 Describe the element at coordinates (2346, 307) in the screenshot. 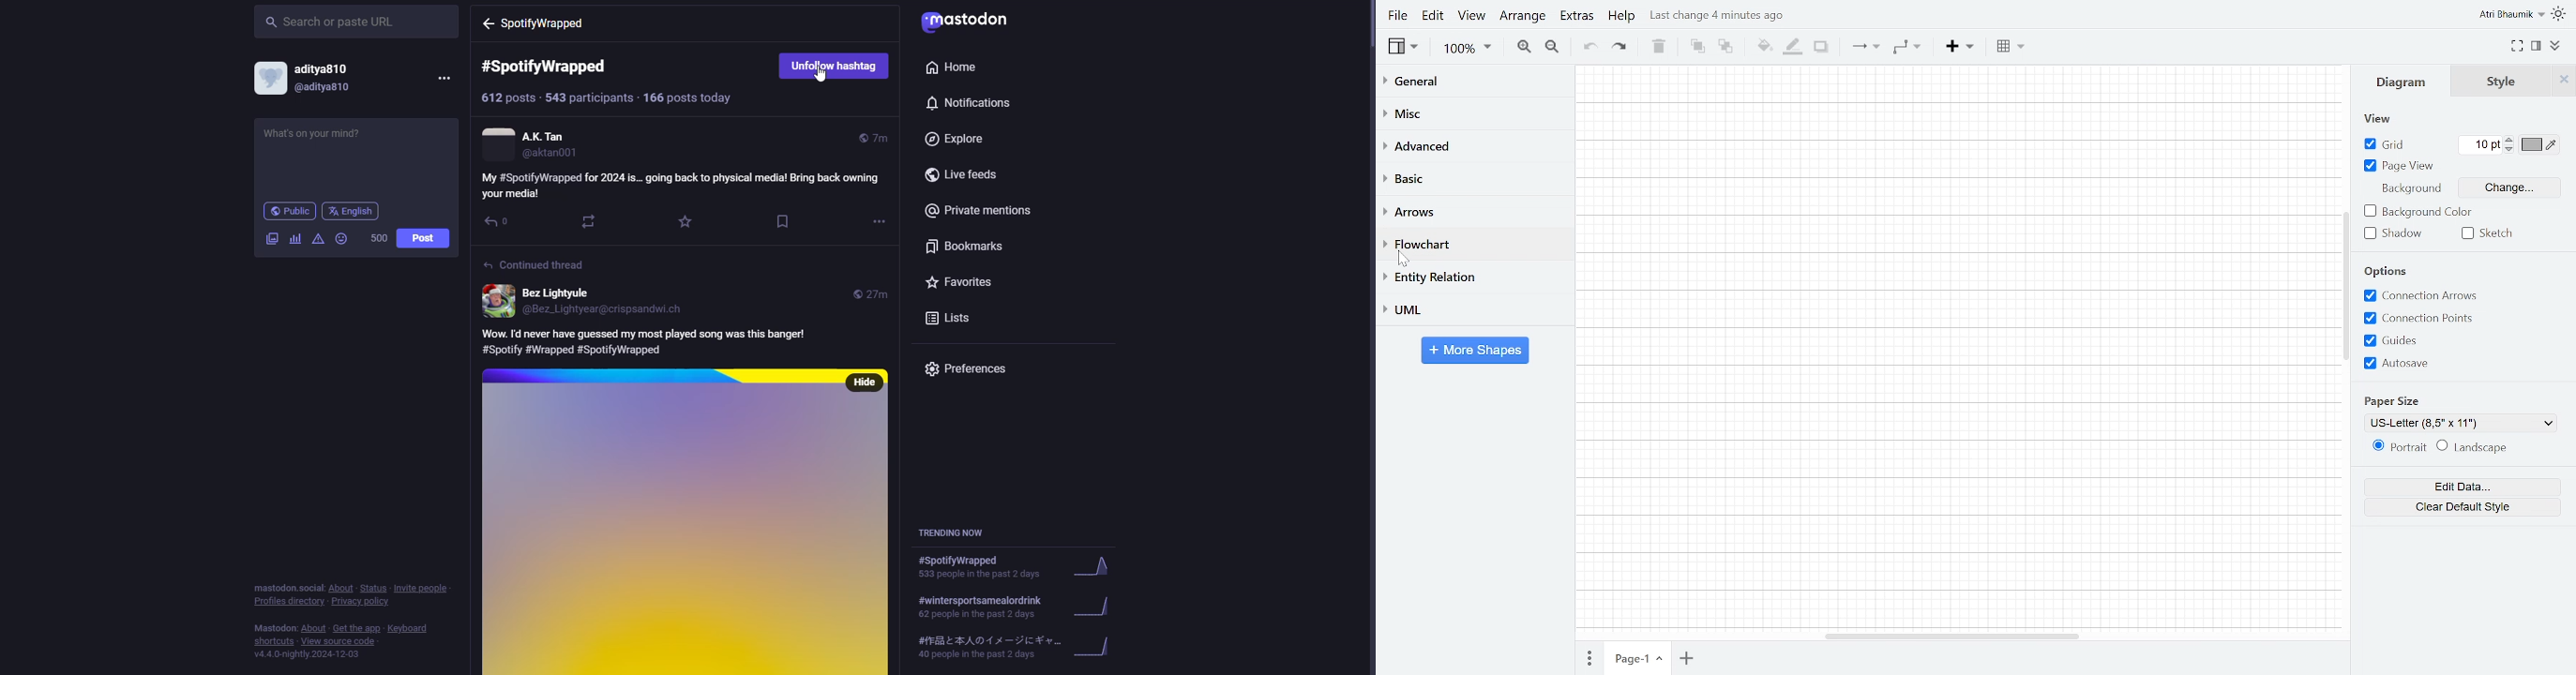

I see `vertical scrollbar` at that location.